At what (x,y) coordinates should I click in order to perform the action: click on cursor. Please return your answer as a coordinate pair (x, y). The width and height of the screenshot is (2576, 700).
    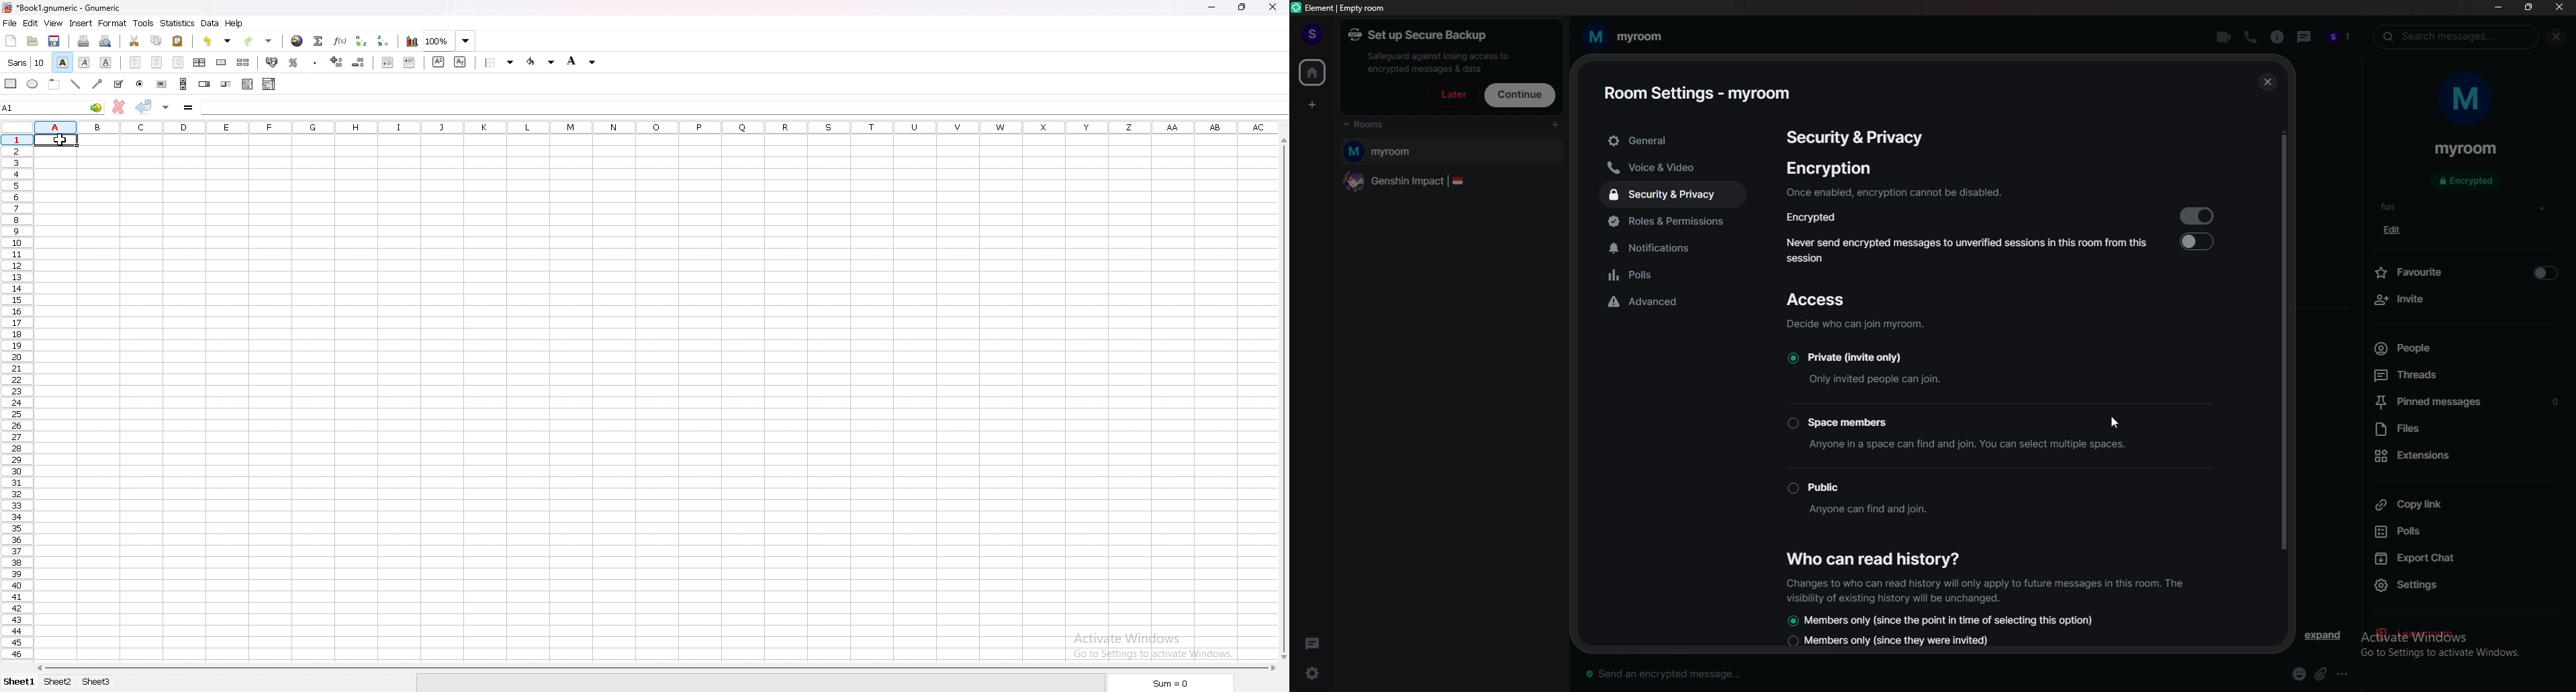
    Looking at the image, I should click on (2116, 420).